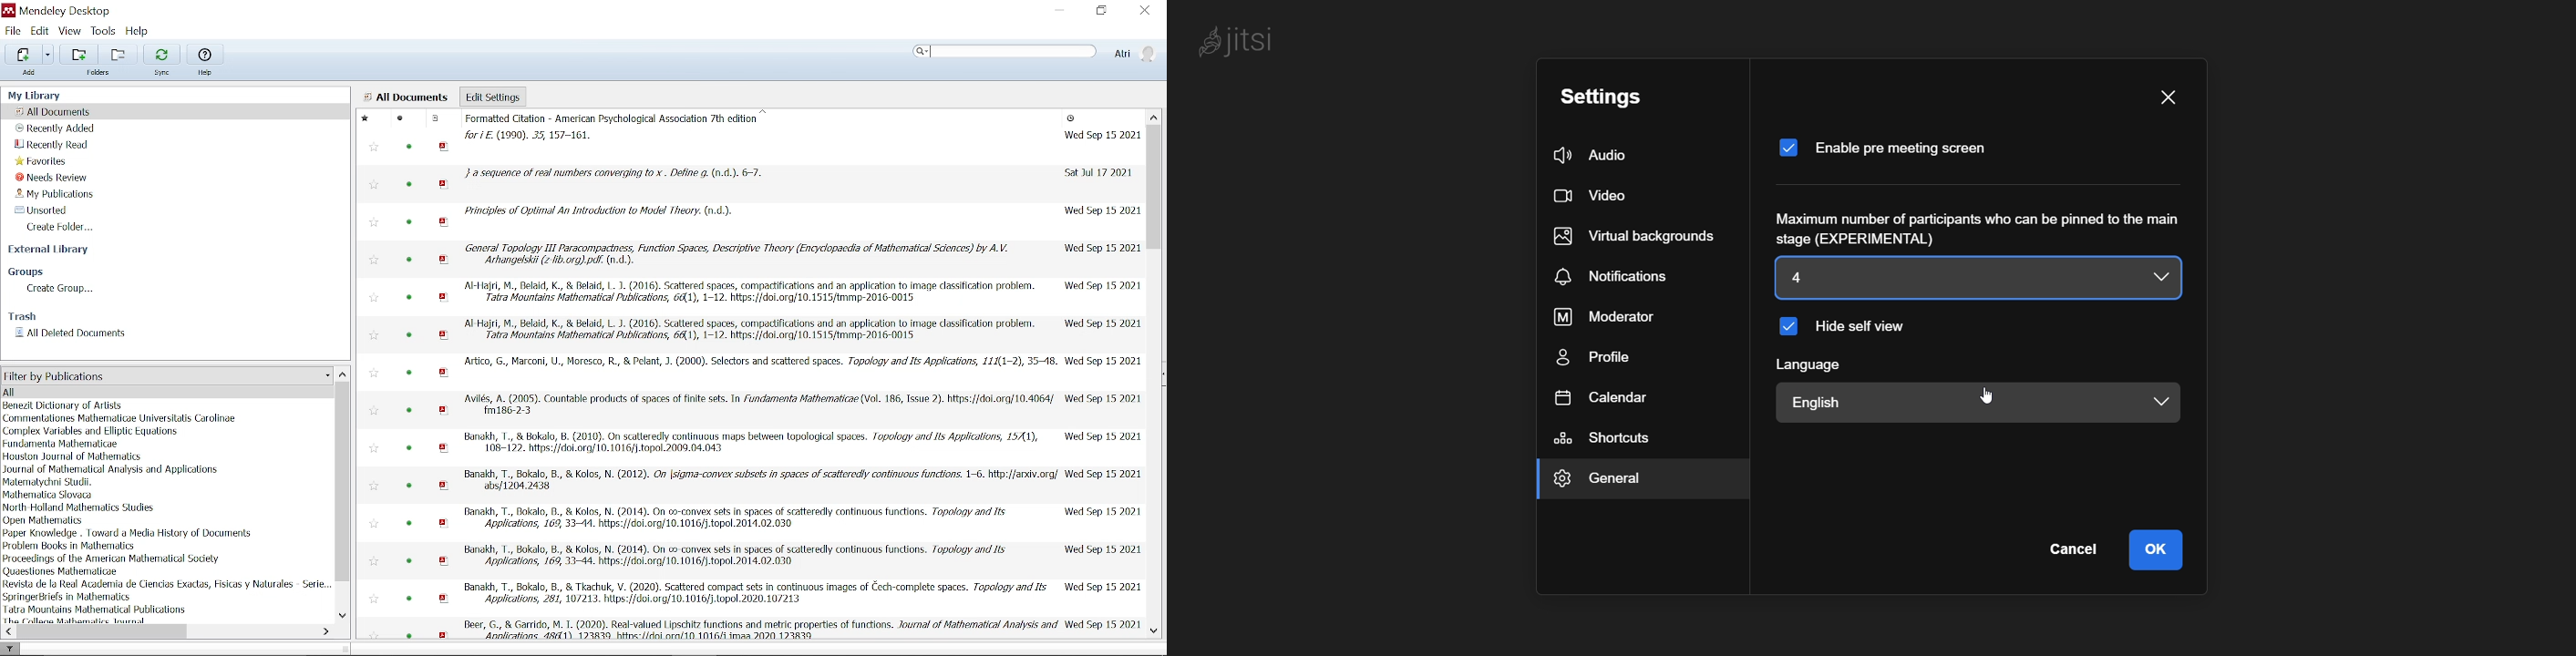  What do you see at coordinates (48, 55) in the screenshot?
I see `Add files options` at bounding box center [48, 55].